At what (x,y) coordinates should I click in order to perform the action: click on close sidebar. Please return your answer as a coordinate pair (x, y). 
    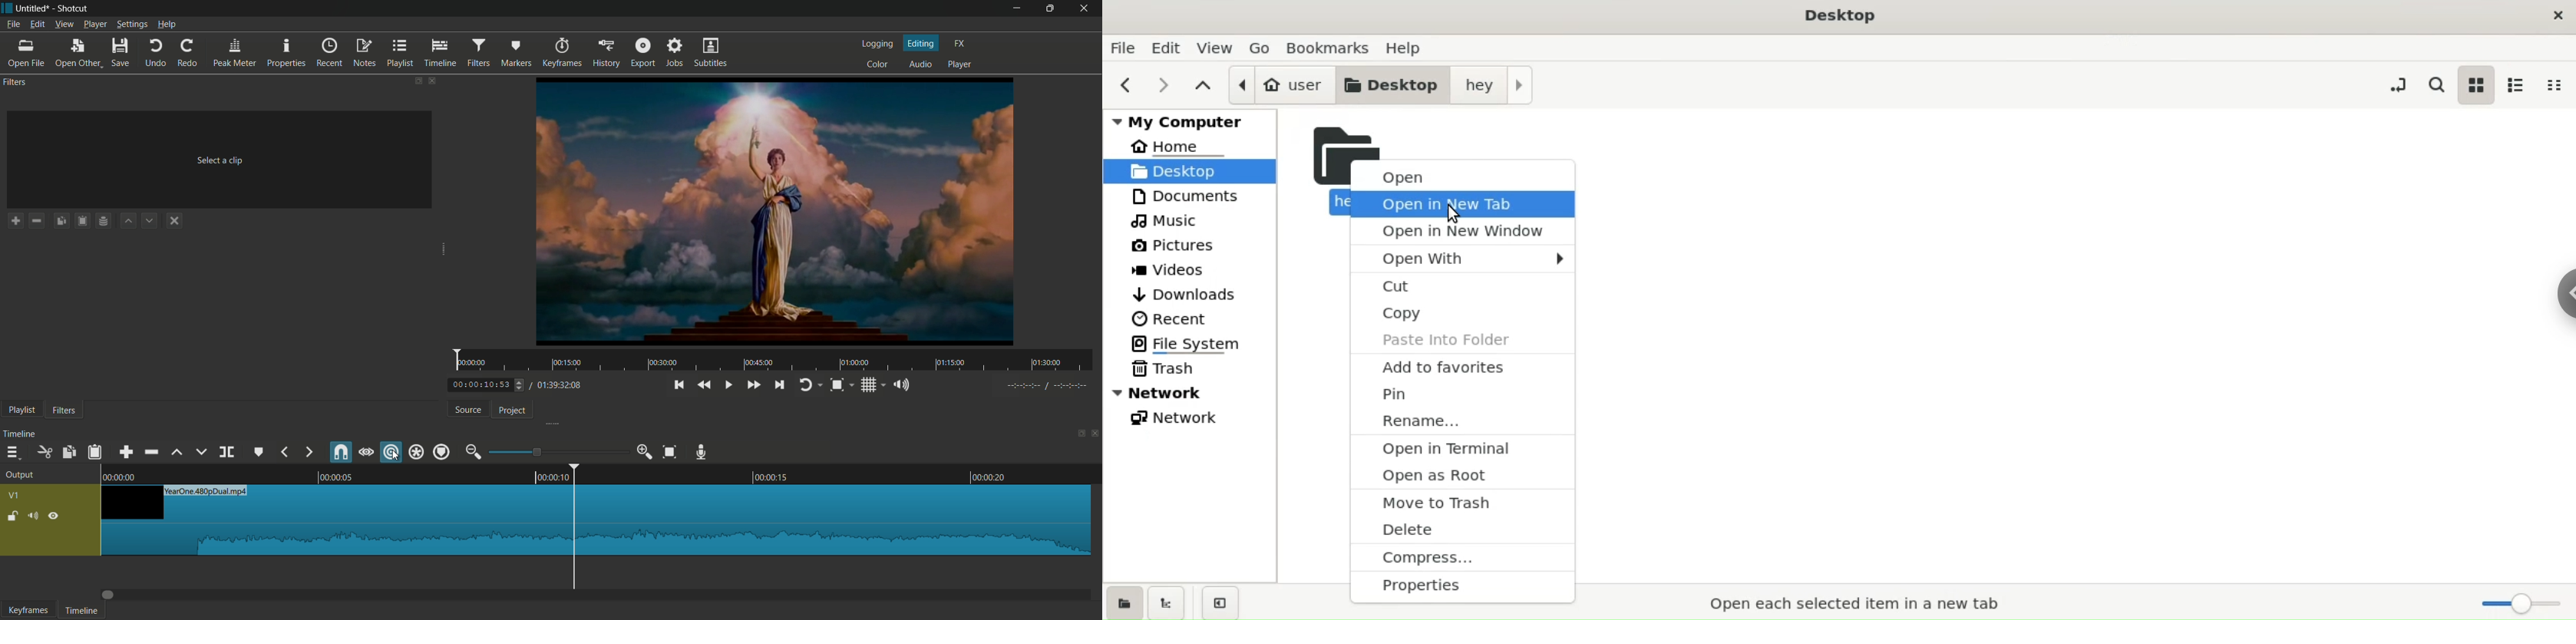
    Looking at the image, I should click on (1220, 602).